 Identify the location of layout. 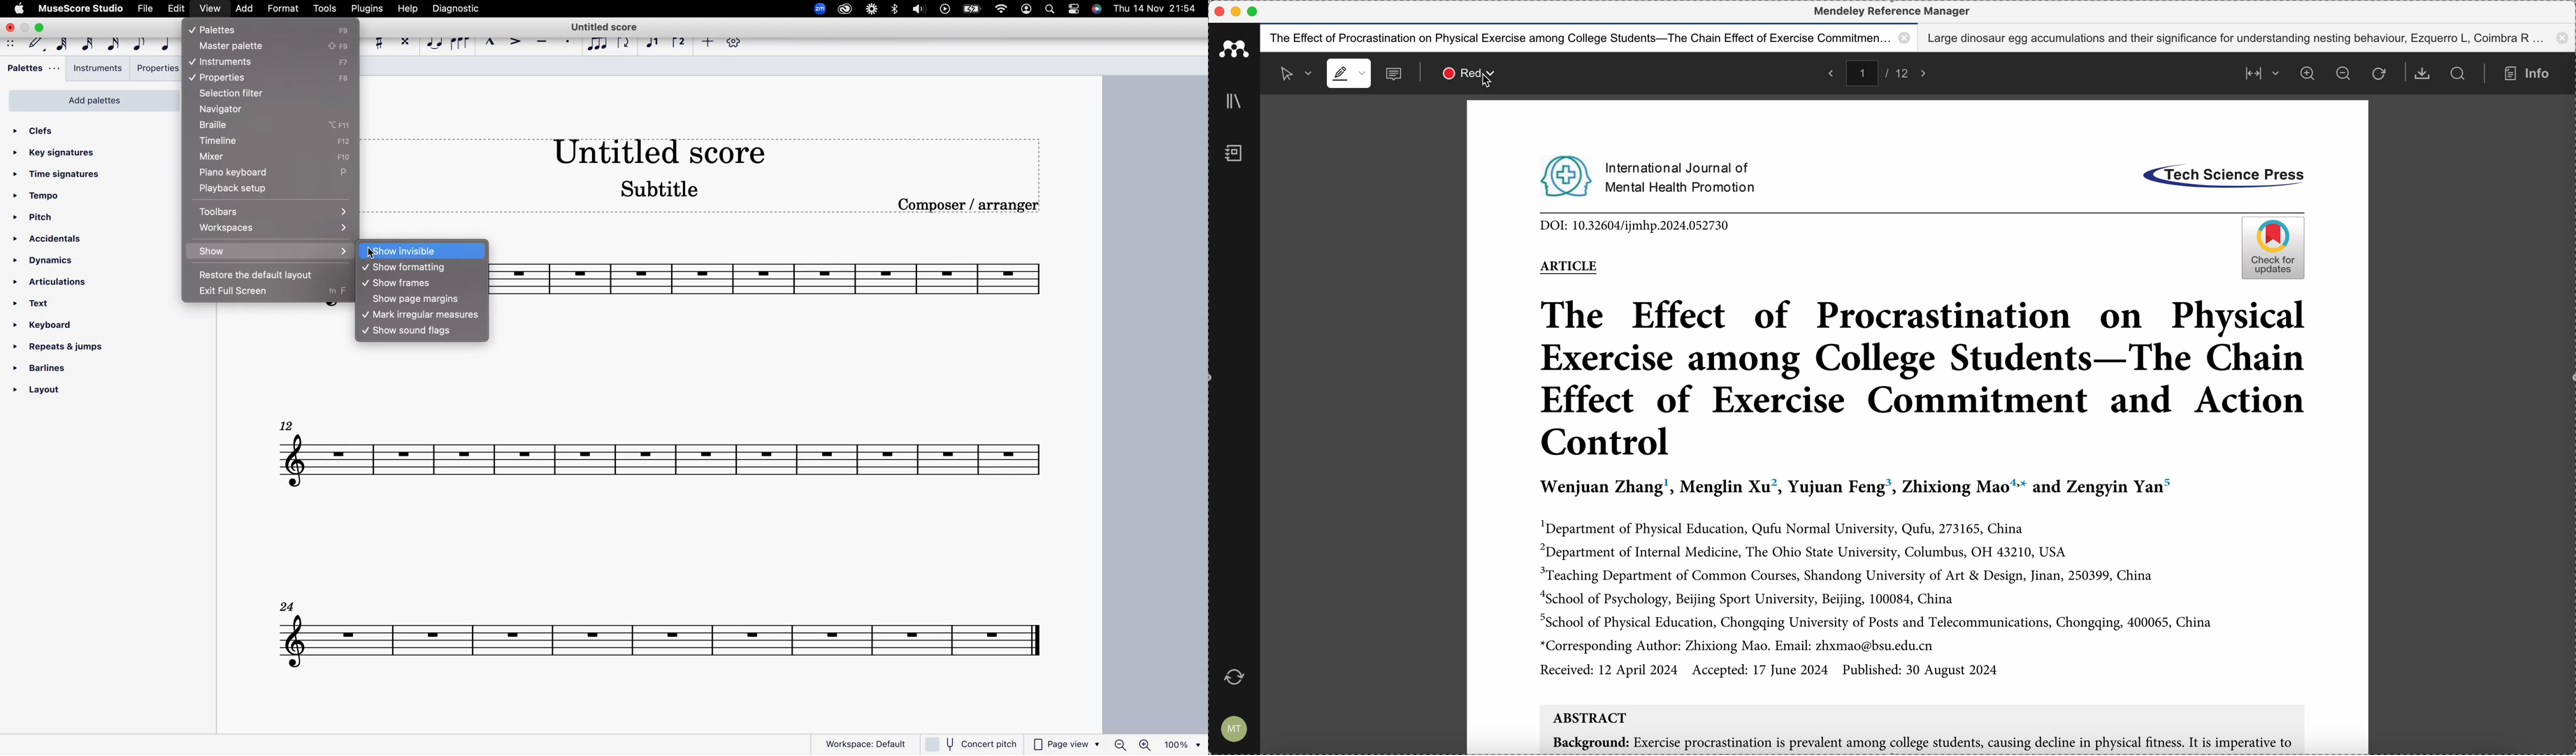
(57, 396).